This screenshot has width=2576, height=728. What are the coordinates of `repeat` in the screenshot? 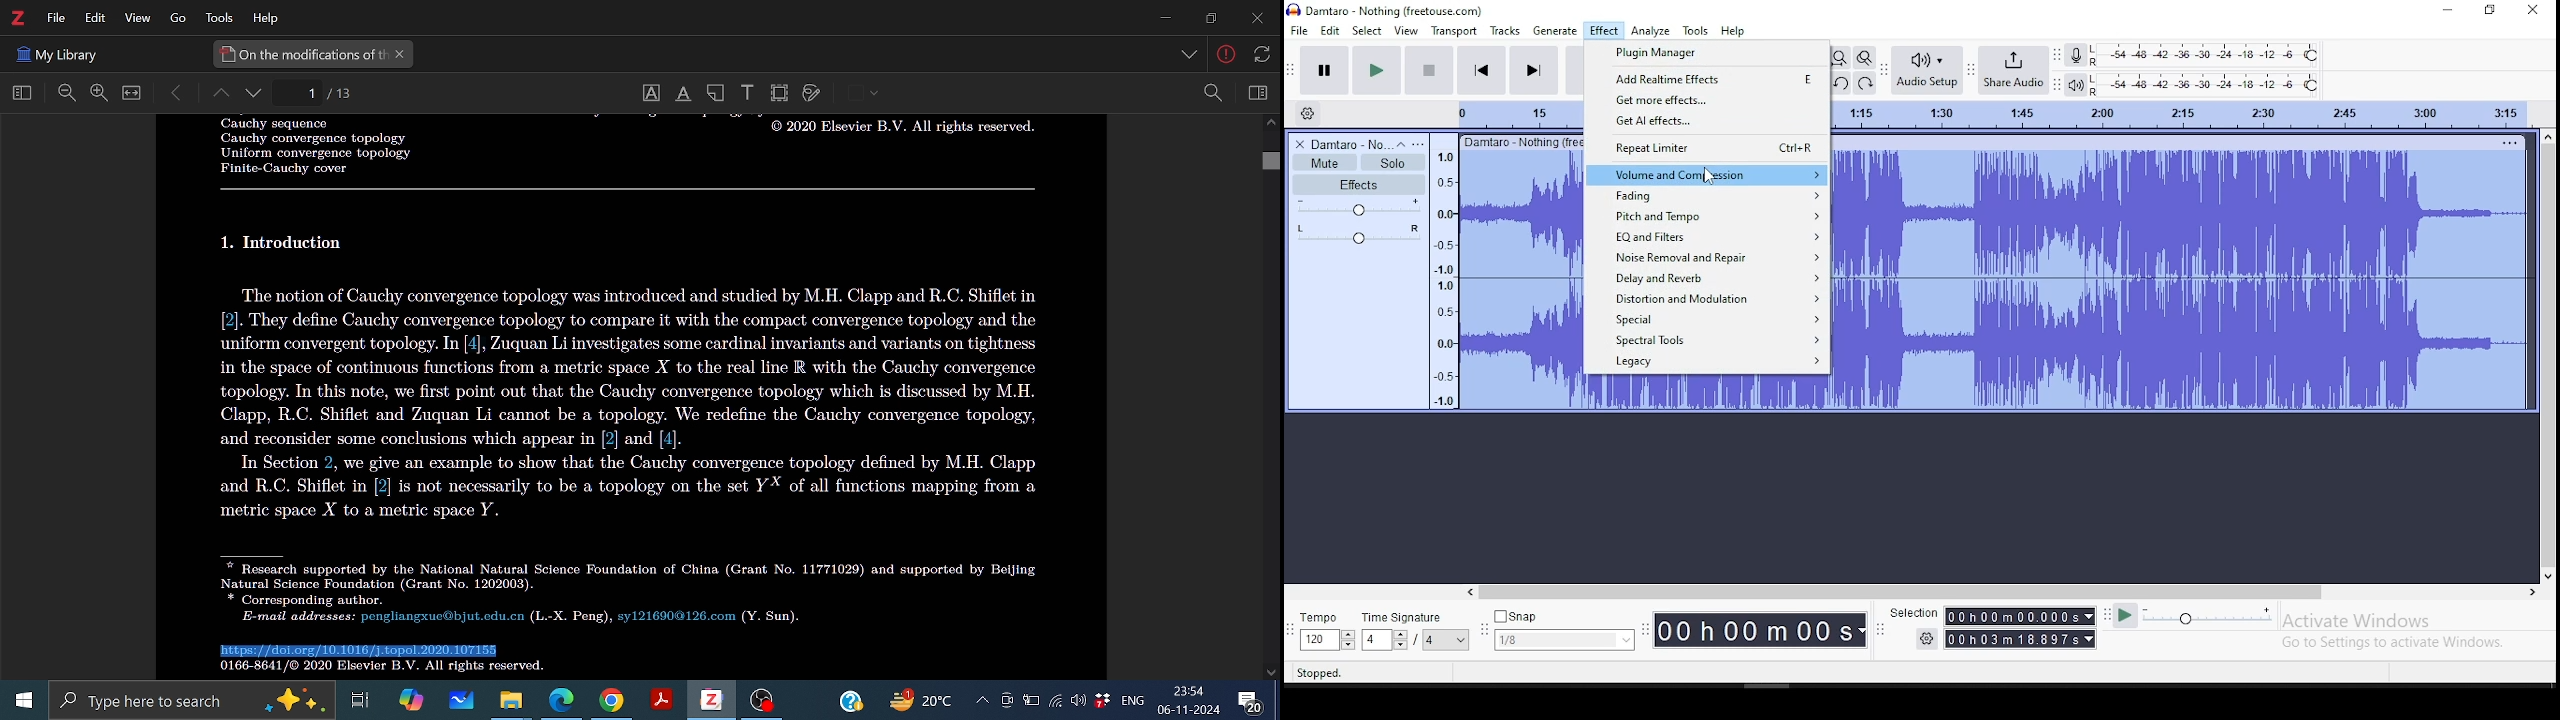 It's located at (1707, 148).